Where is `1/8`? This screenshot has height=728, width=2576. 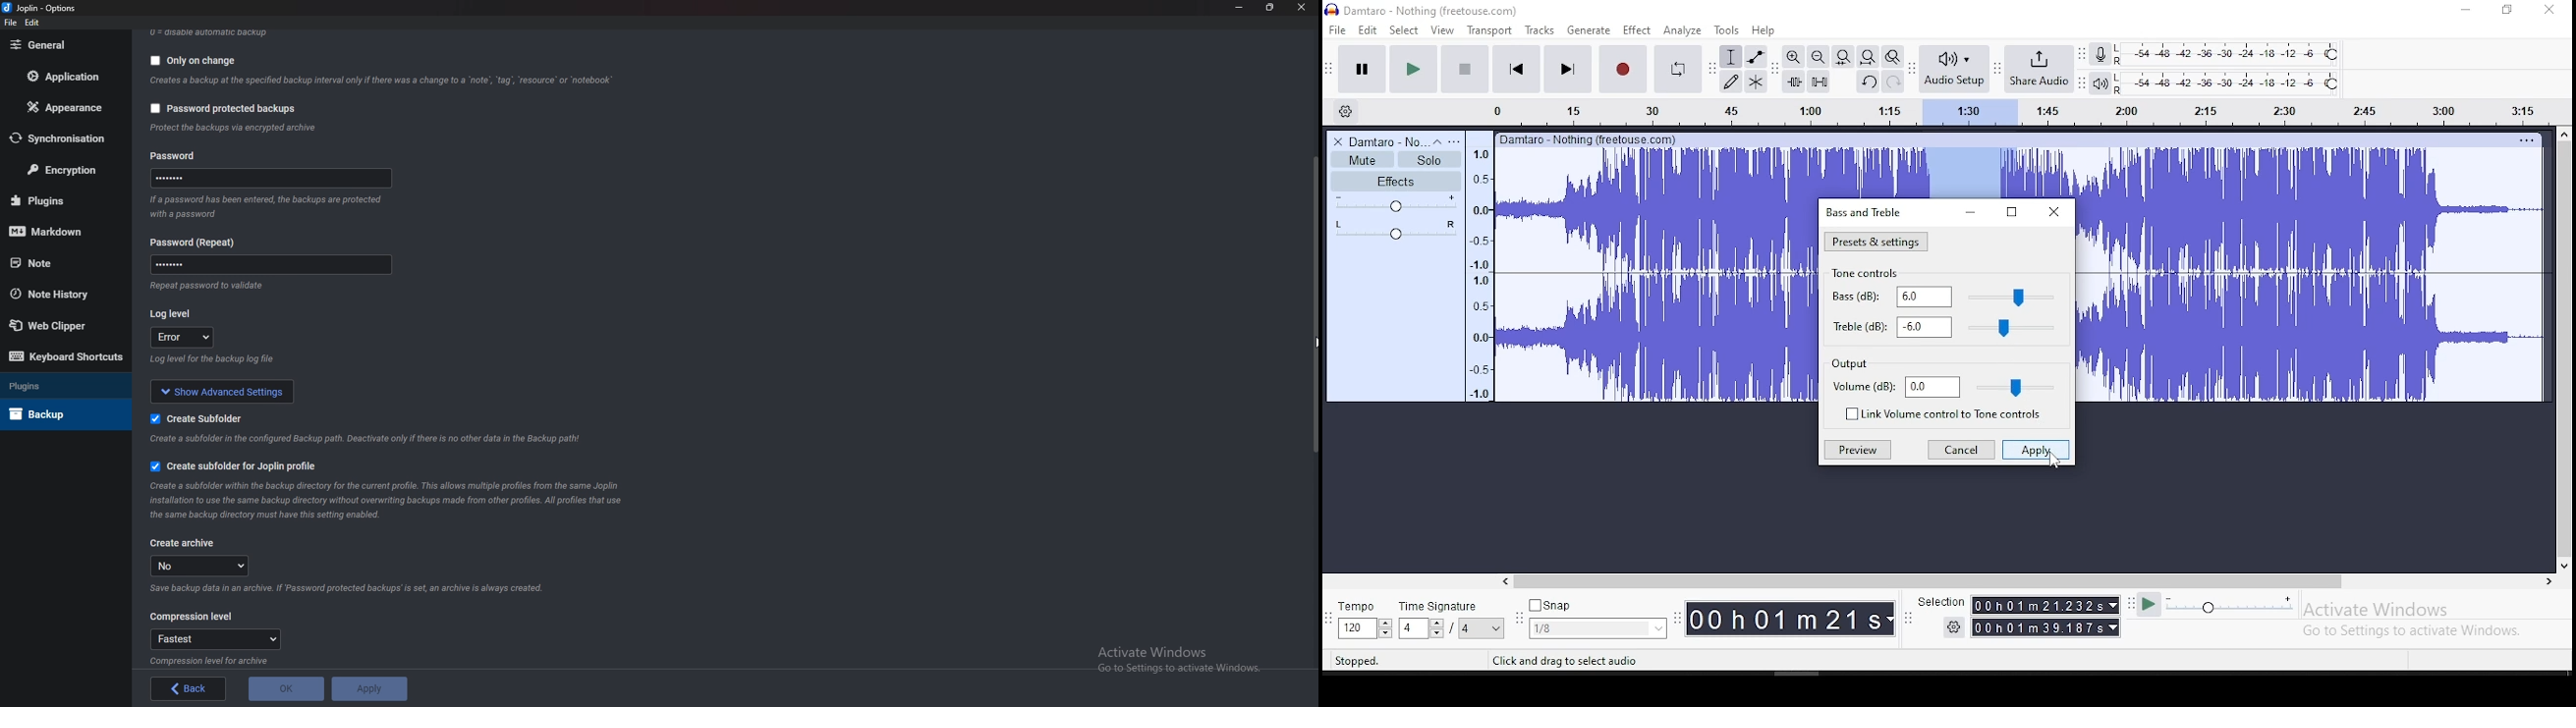
1/8 is located at coordinates (1583, 628).